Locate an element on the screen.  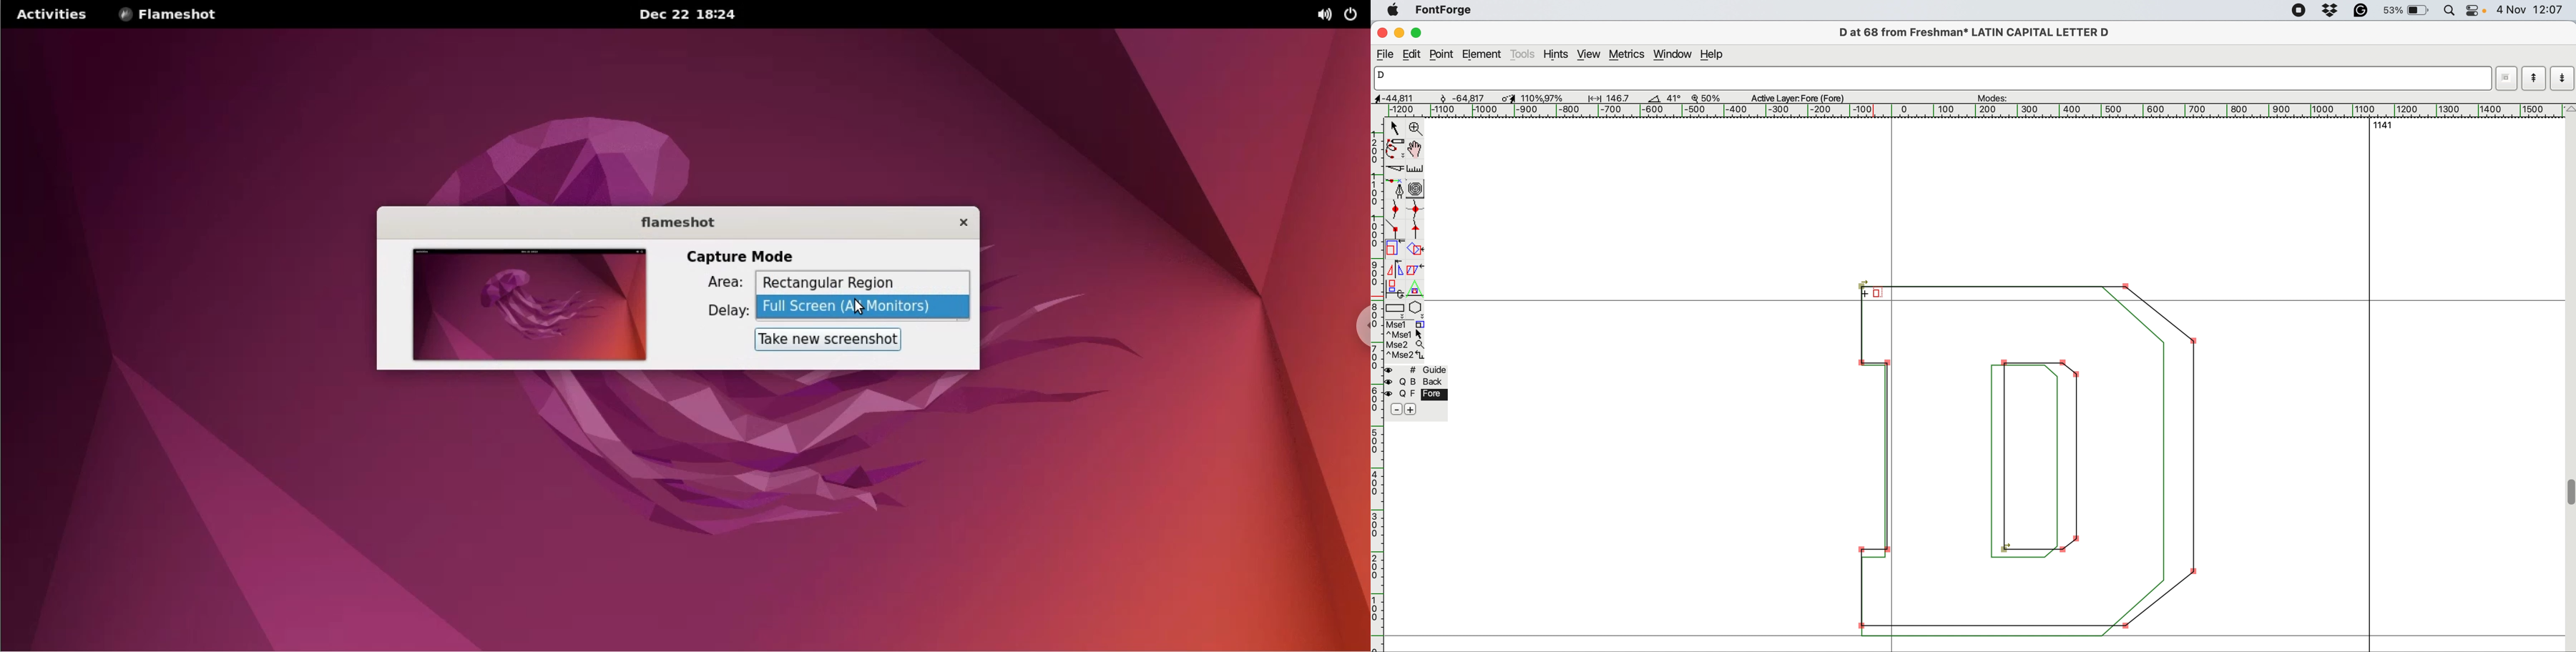
add is located at coordinates (1411, 410).